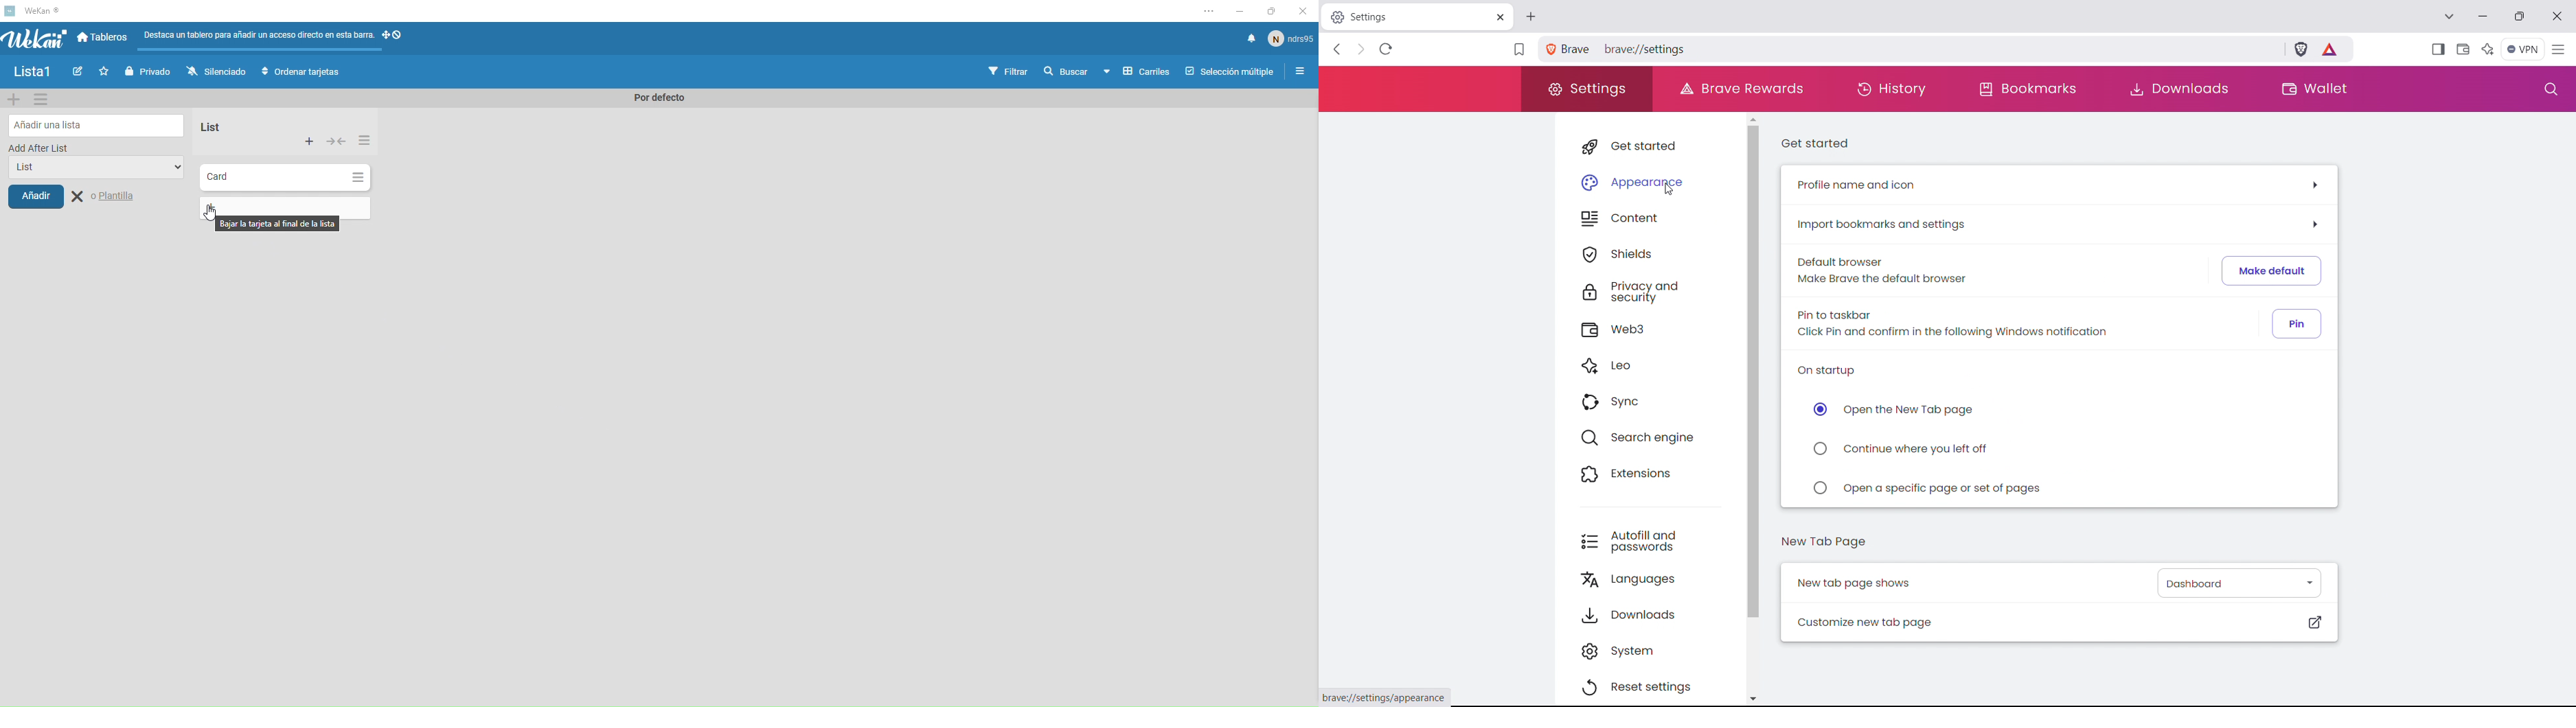 The width and height of the screenshot is (2576, 728). I want to click on Sound, so click(1251, 39).